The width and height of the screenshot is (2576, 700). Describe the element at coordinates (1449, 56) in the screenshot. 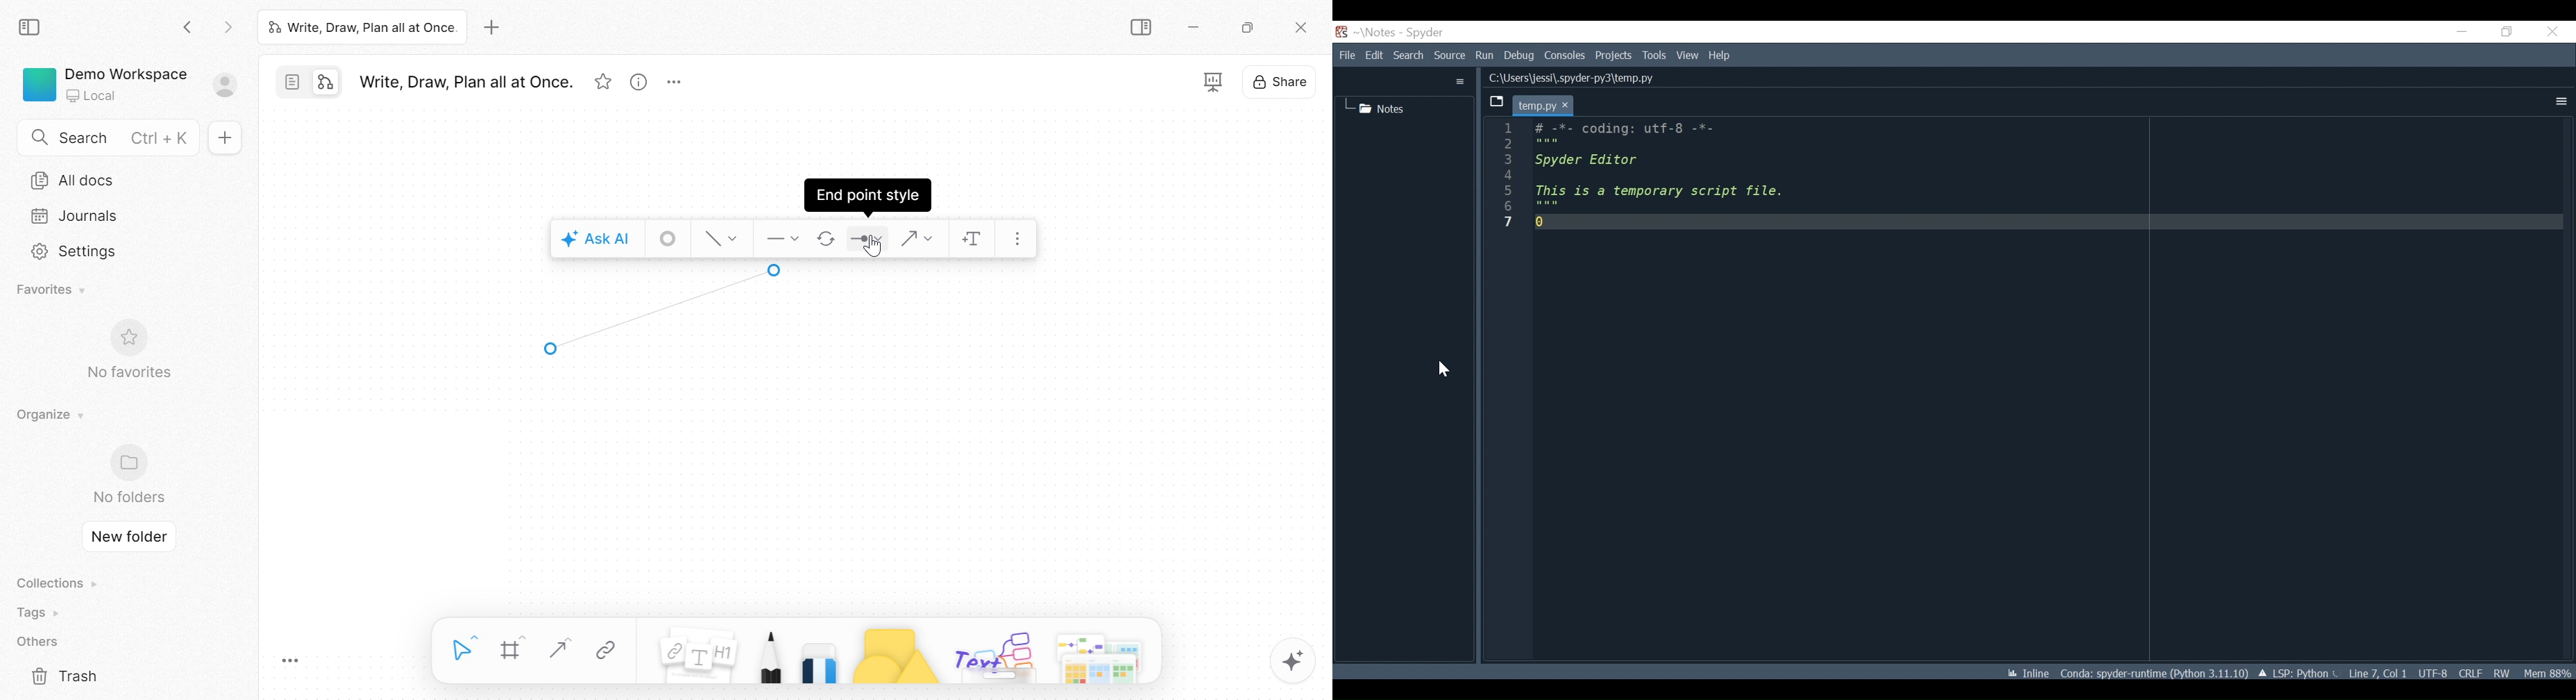

I see `Source` at that location.